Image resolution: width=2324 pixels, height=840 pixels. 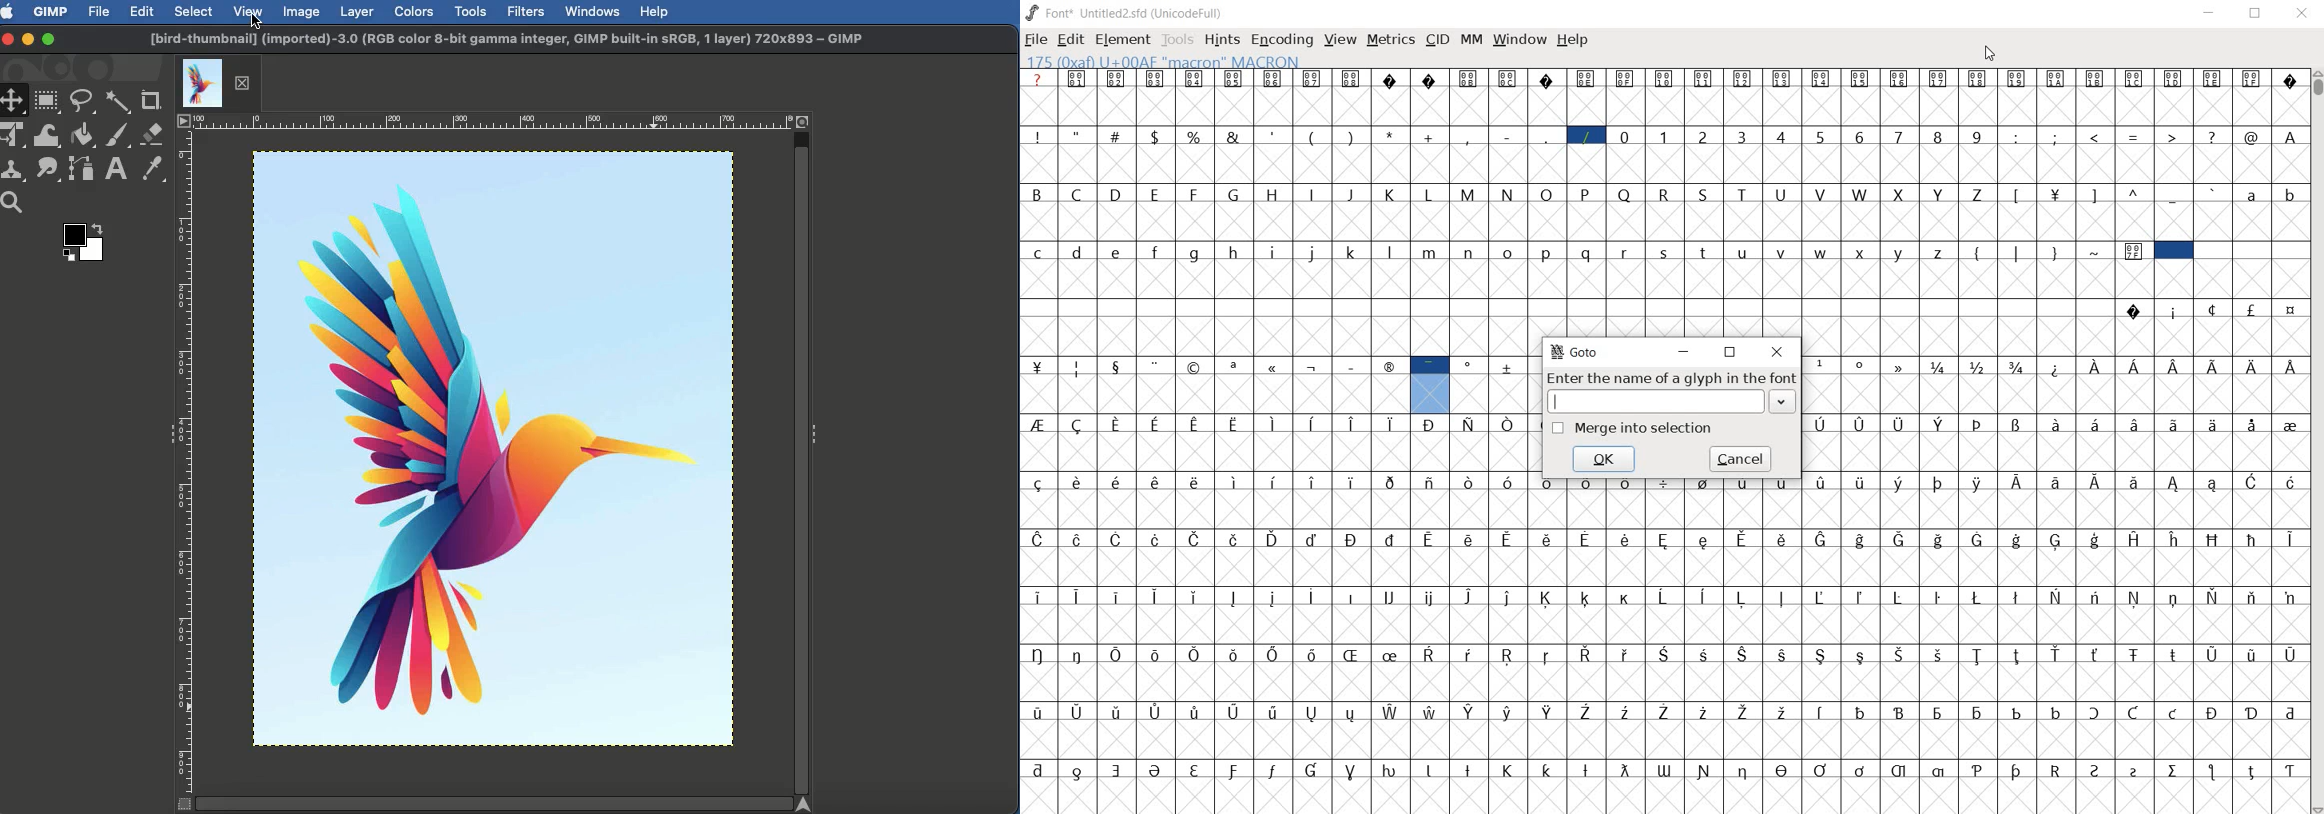 I want to click on Show sidebar menu, so click(x=167, y=436).